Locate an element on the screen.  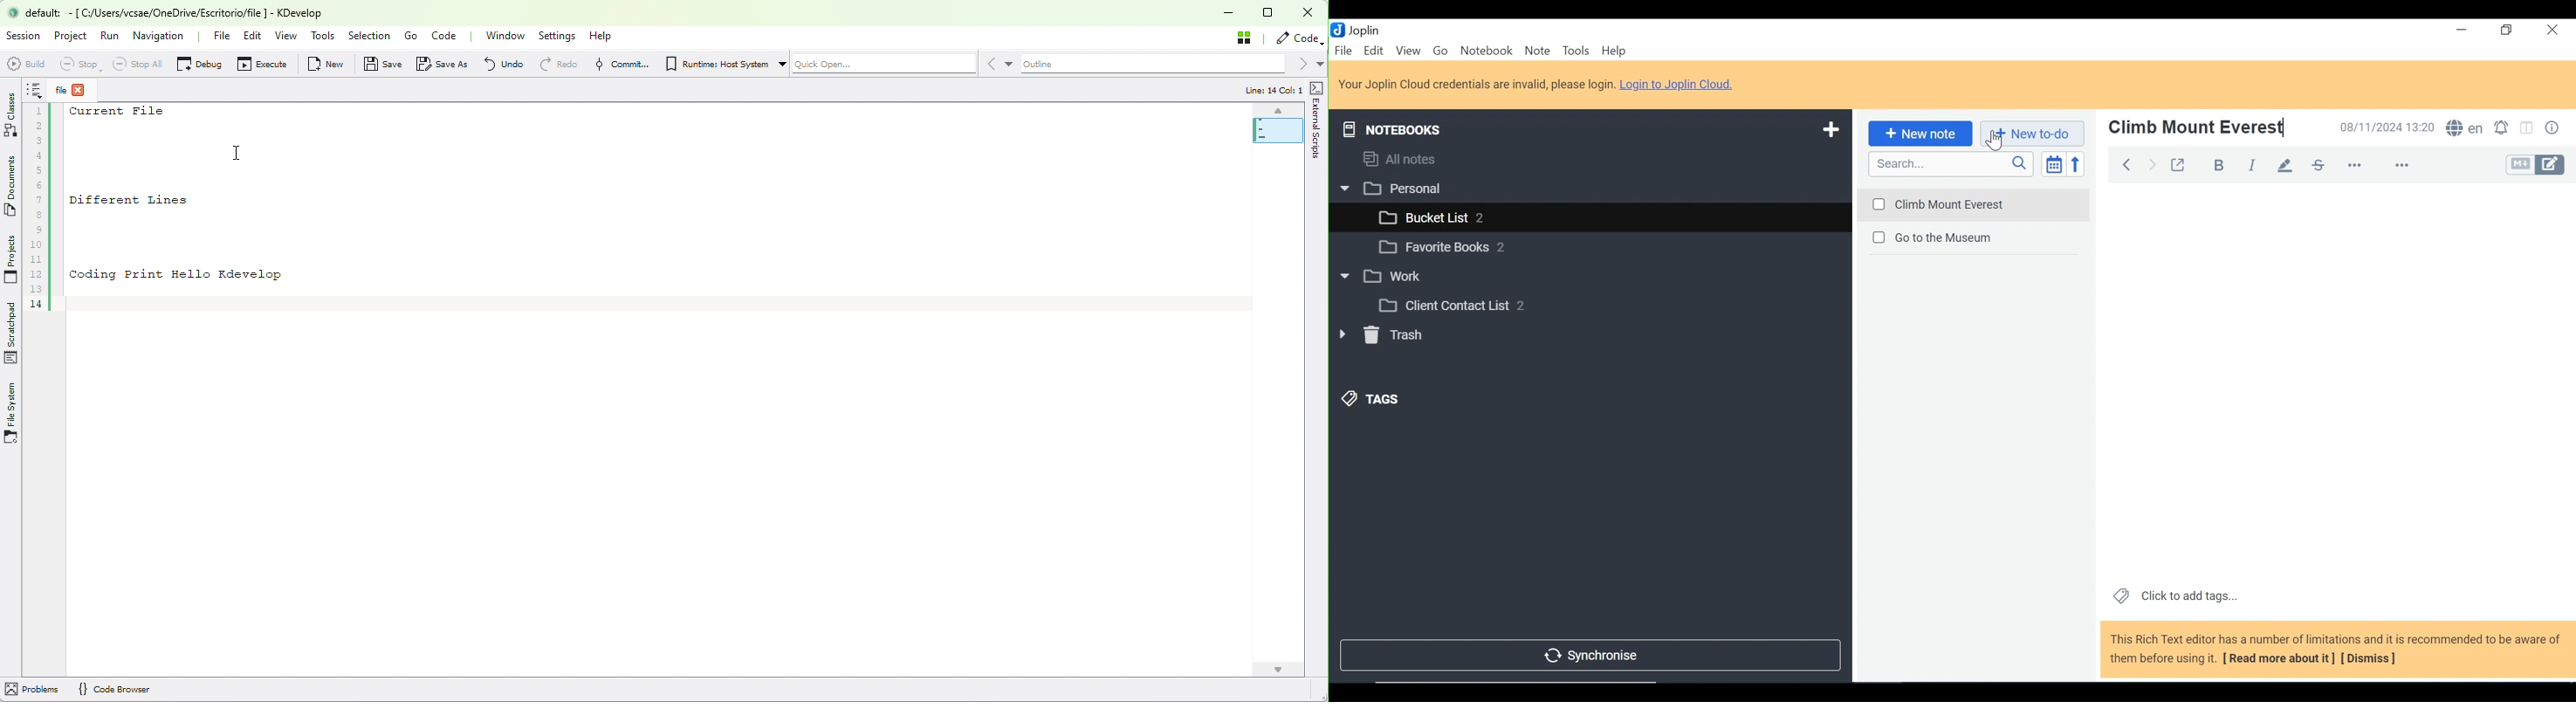
Project is located at coordinates (72, 37).